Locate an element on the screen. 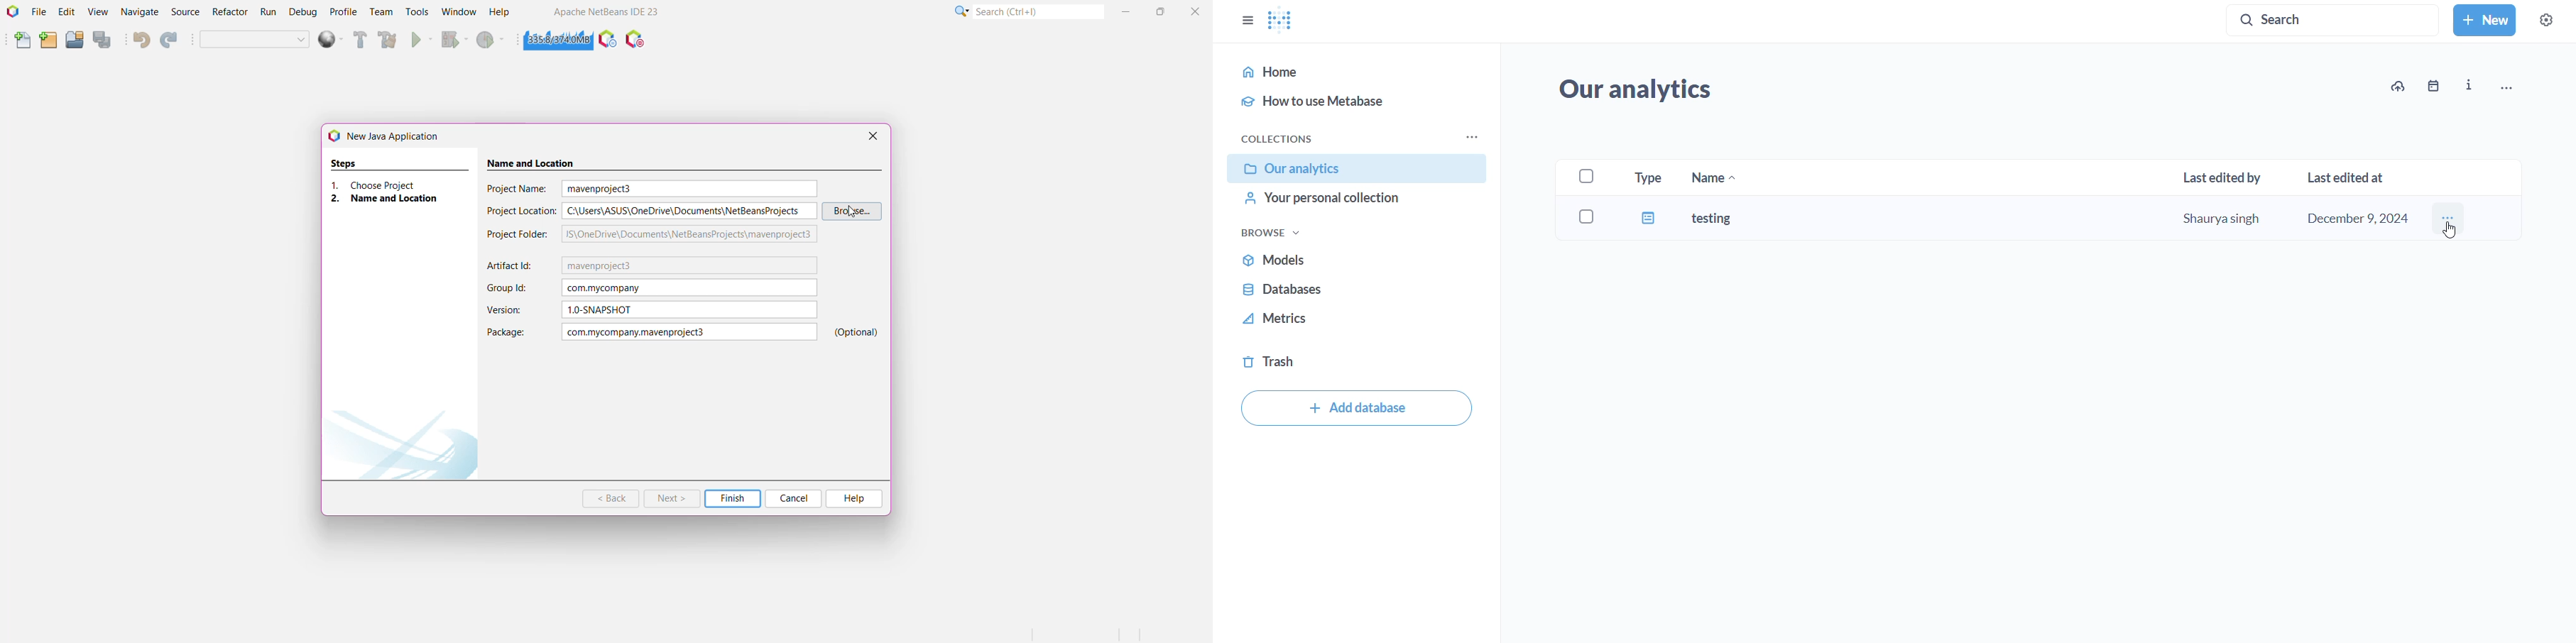  select checkbox is located at coordinates (1589, 175).